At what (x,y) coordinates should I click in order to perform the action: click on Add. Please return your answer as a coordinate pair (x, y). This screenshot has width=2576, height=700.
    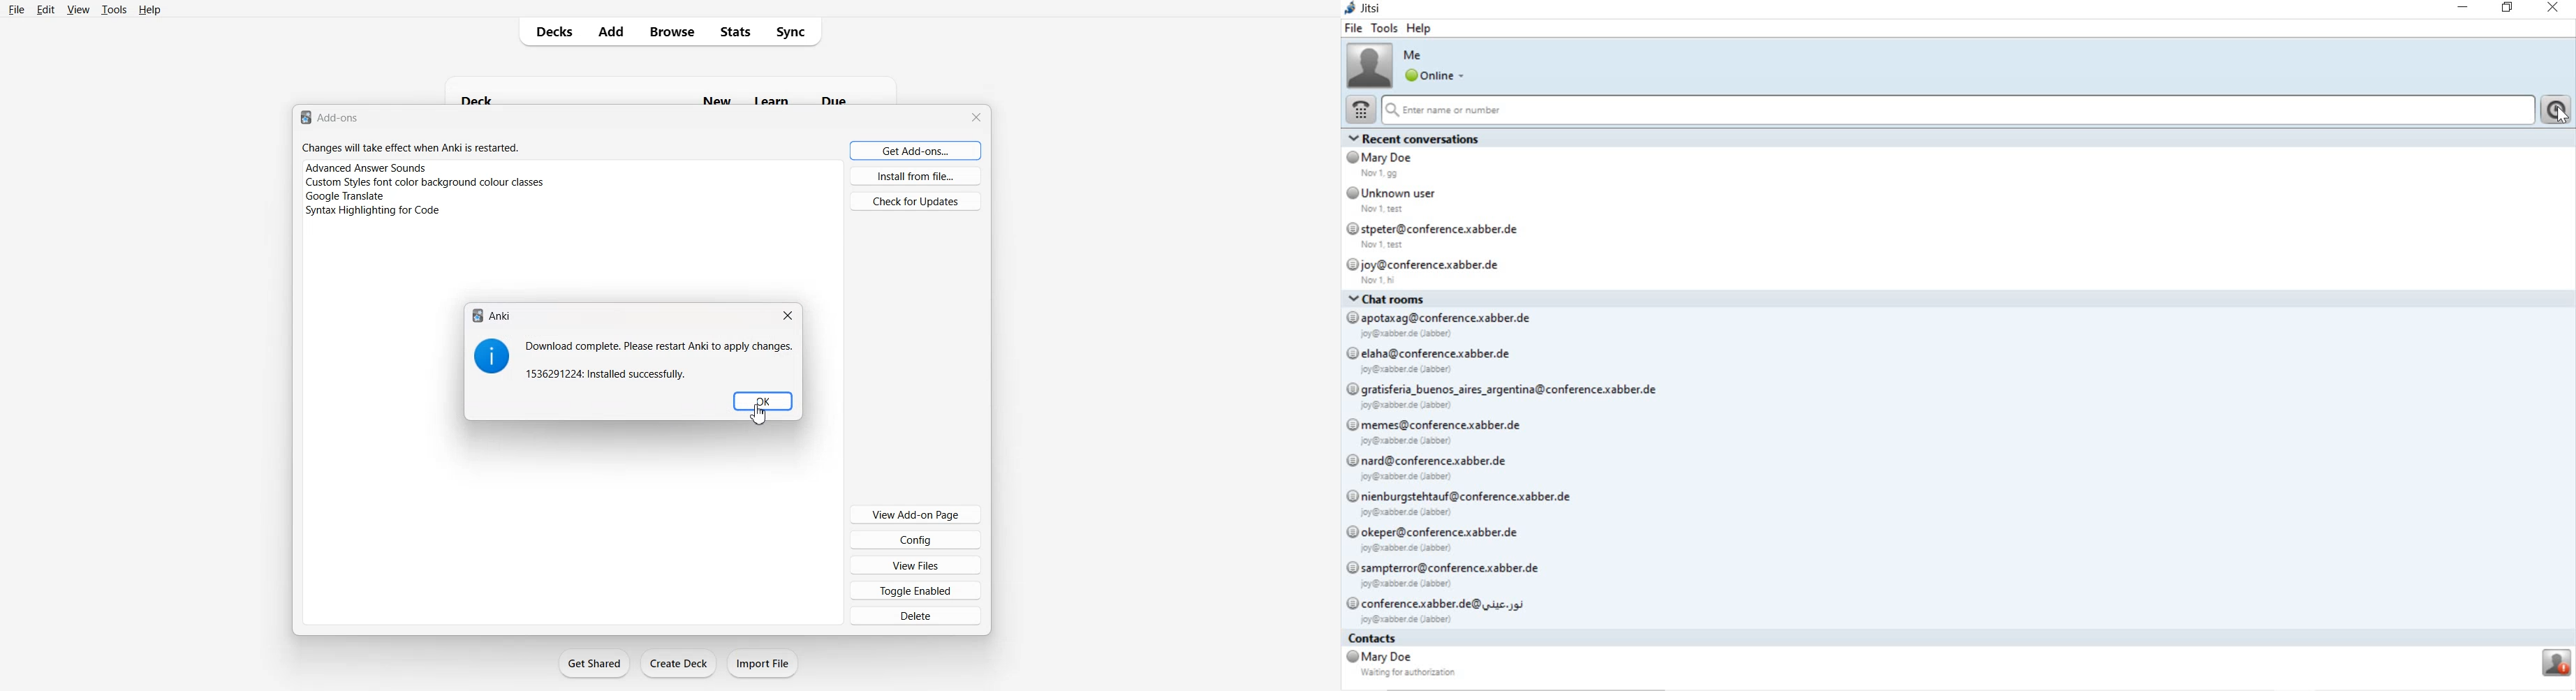
    Looking at the image, I should click on (611, 31).